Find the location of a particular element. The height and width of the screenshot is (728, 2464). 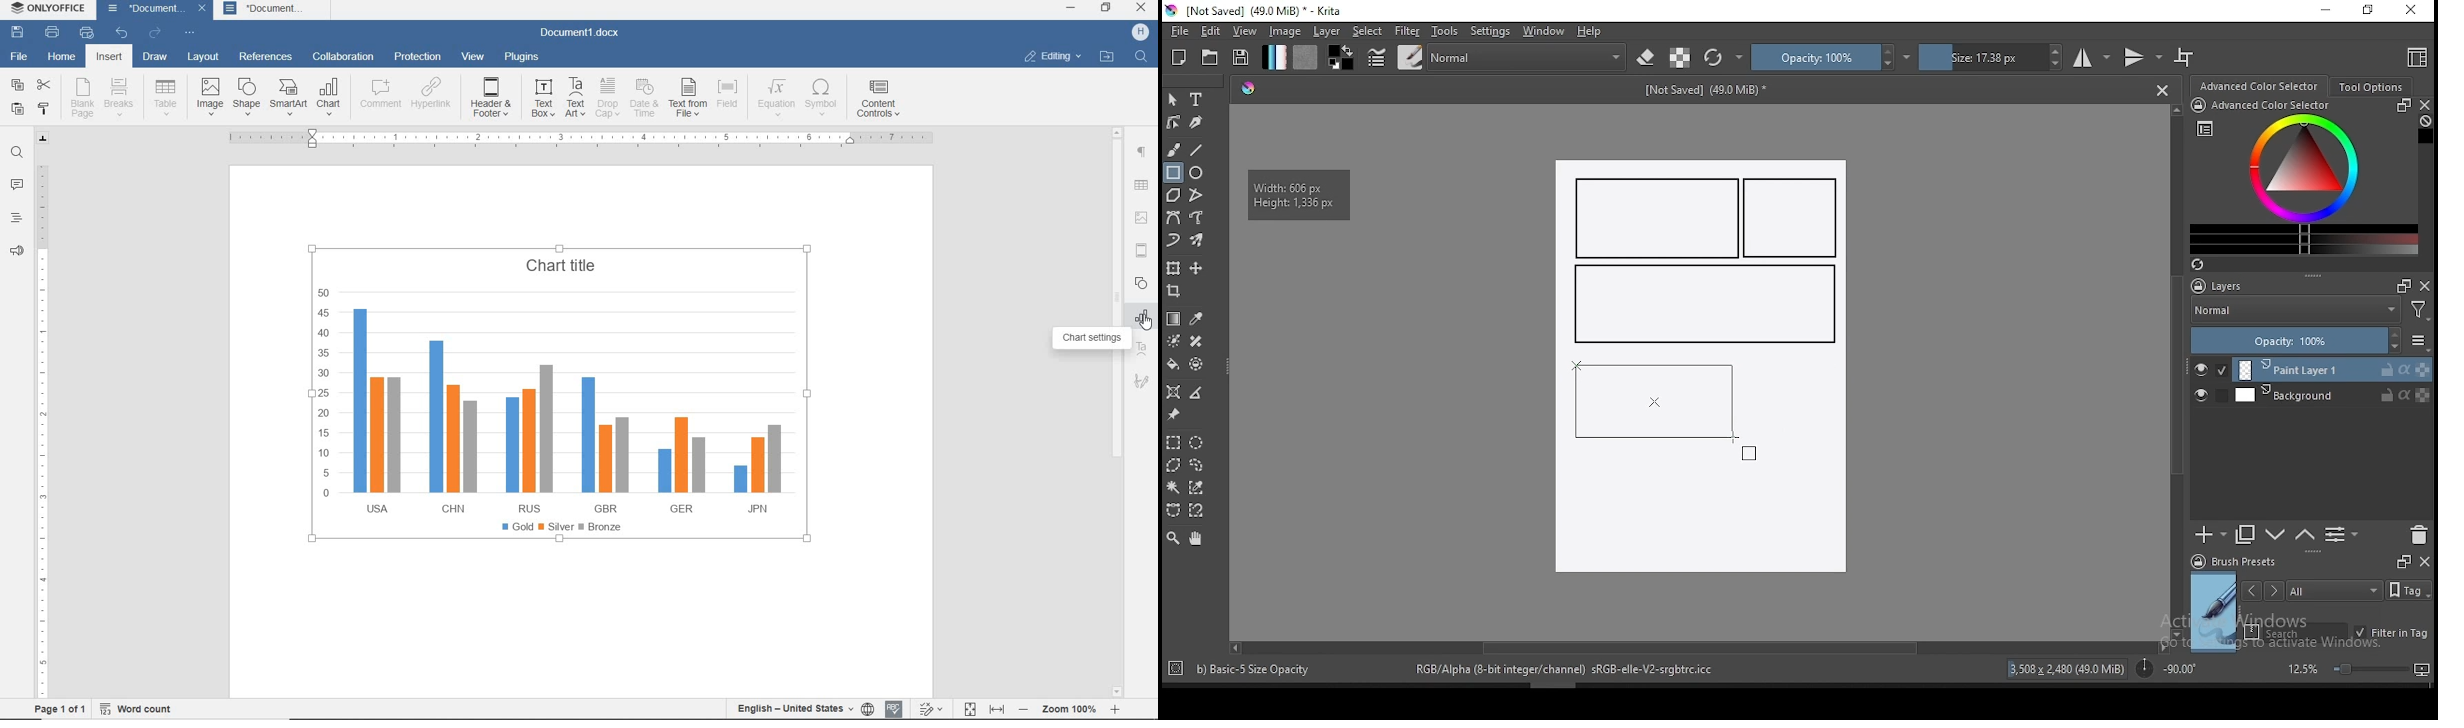

wrap around mode is located at coordinates (2185, 57).